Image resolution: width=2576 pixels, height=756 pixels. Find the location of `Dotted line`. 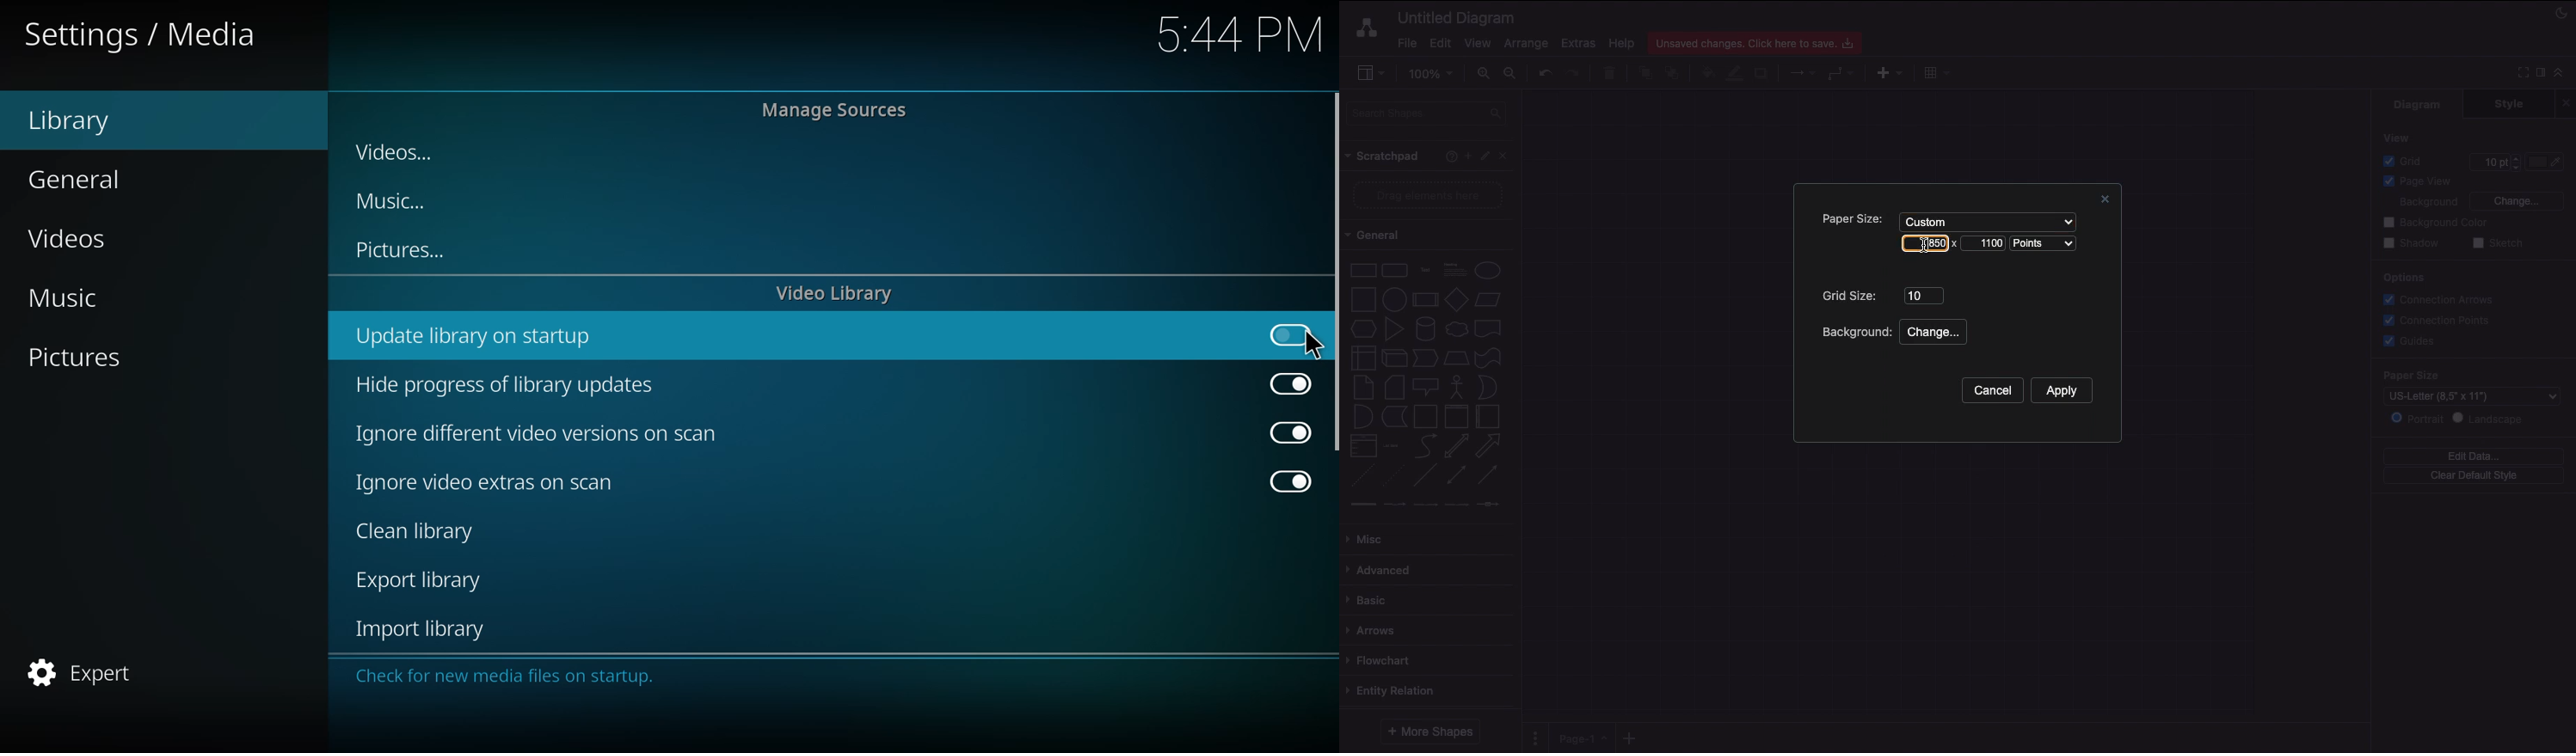

Dotted line is located at coordinates (1393, 477).